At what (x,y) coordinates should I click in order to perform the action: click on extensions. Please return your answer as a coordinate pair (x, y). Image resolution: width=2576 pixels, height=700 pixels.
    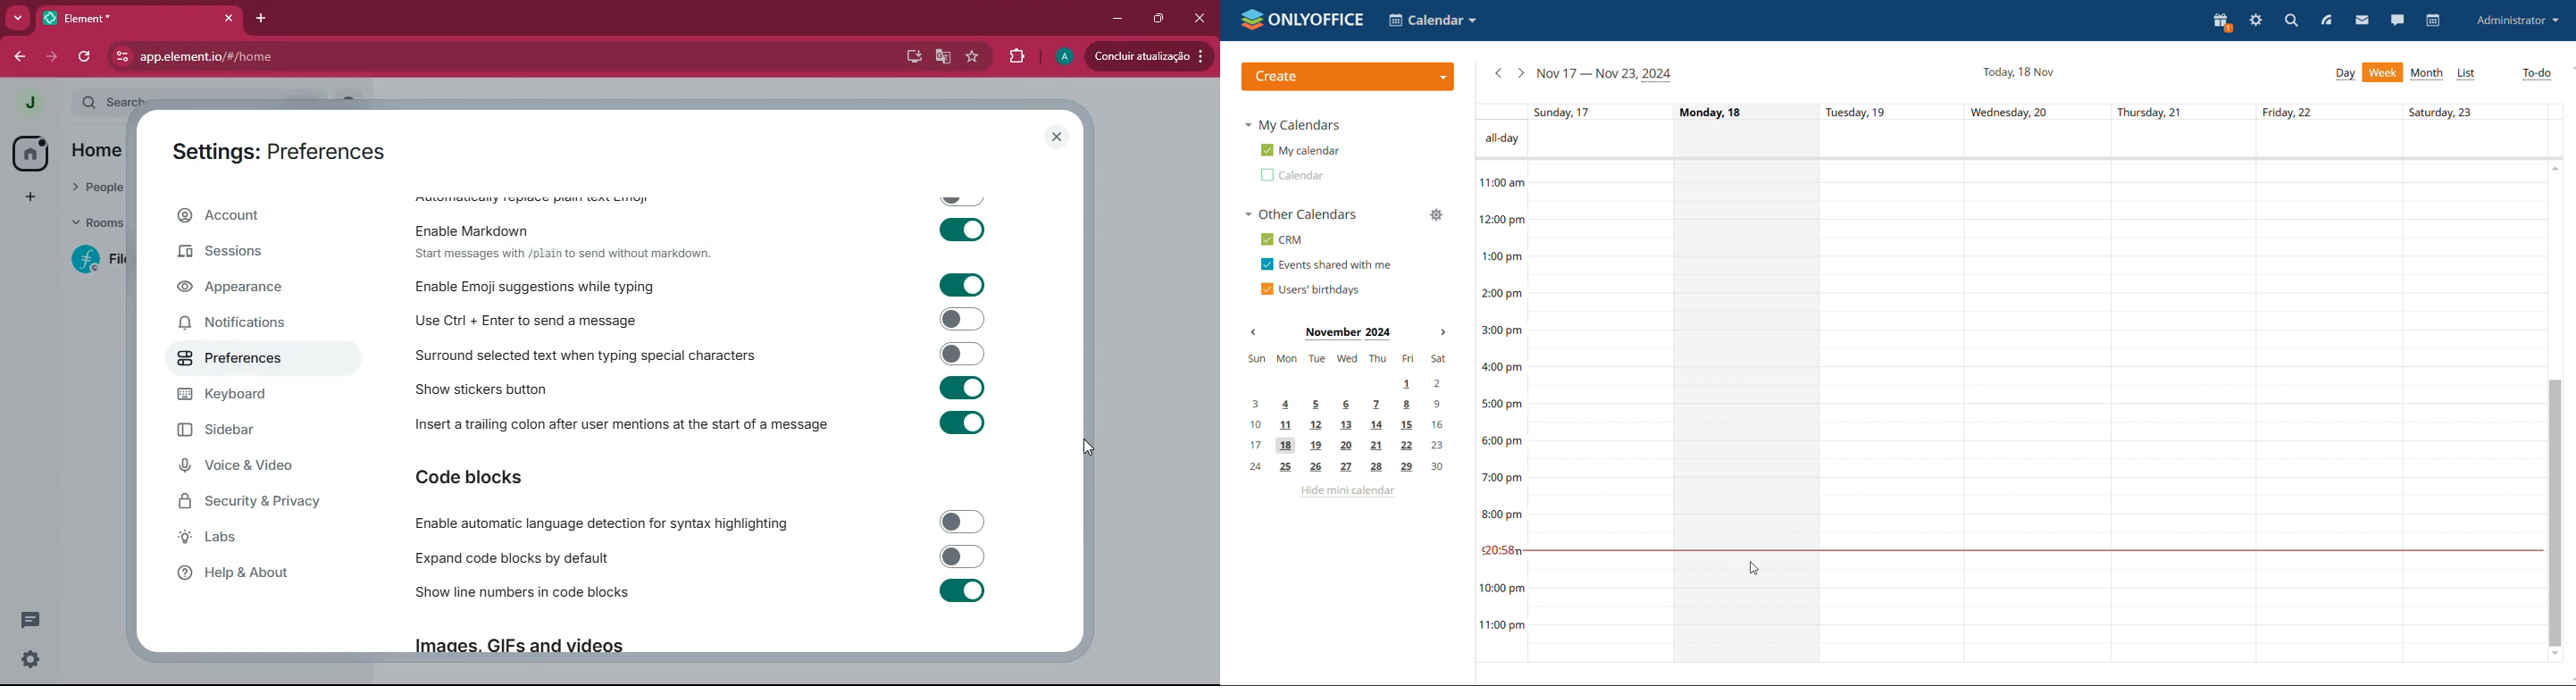
    Looking at the image, I should click on (1016, 59).